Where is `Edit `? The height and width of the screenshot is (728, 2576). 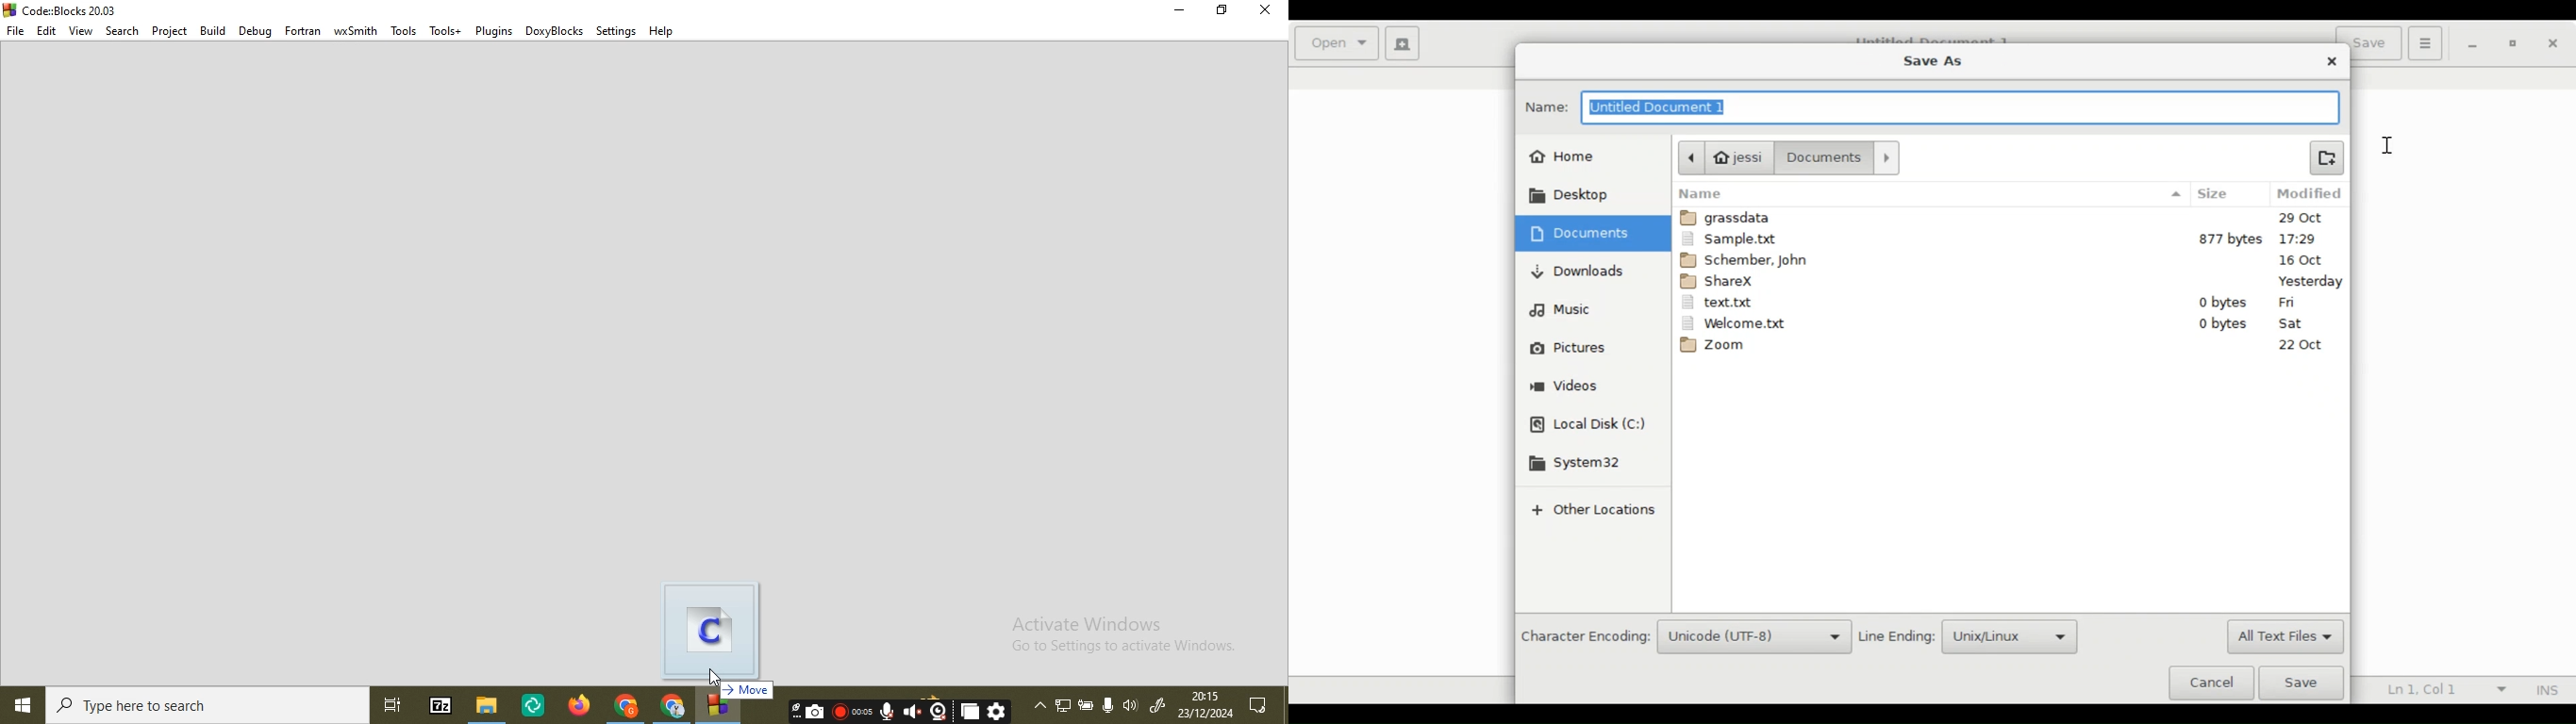 Edit  is located at coordinates (46, 31).